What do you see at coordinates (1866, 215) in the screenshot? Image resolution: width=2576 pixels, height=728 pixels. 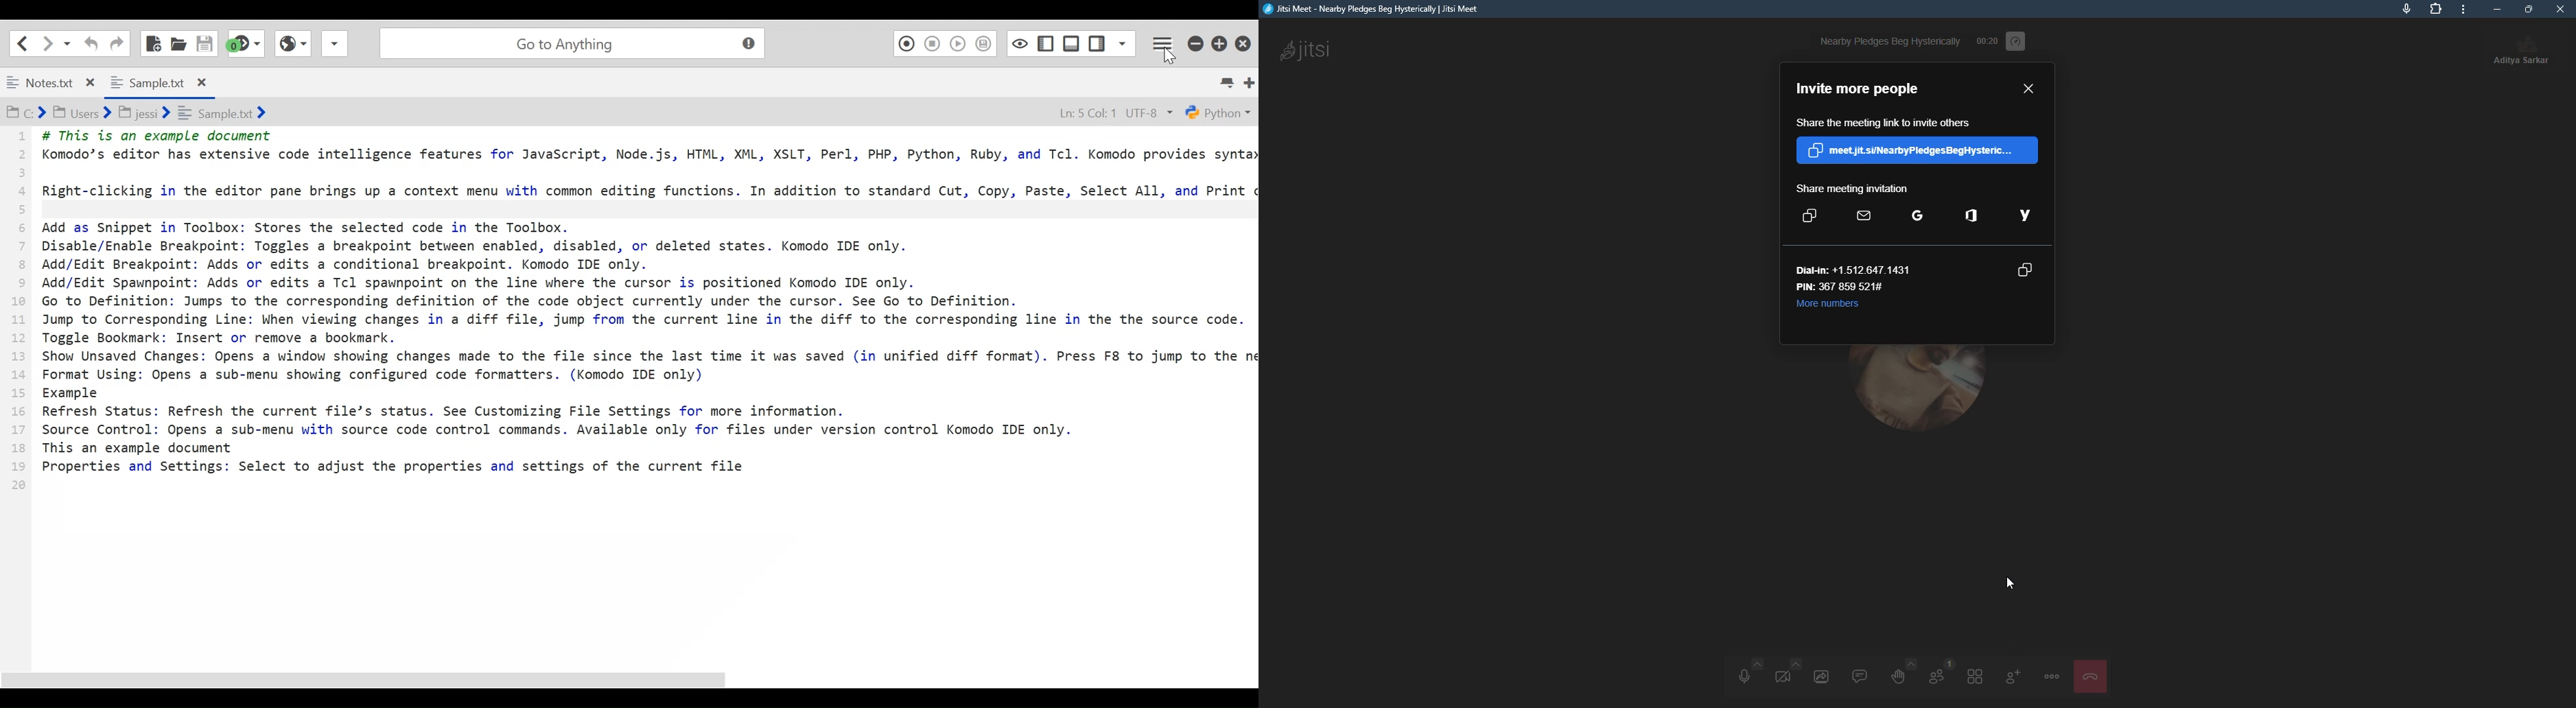 I see `default email` at bounding box center [1866, 215].